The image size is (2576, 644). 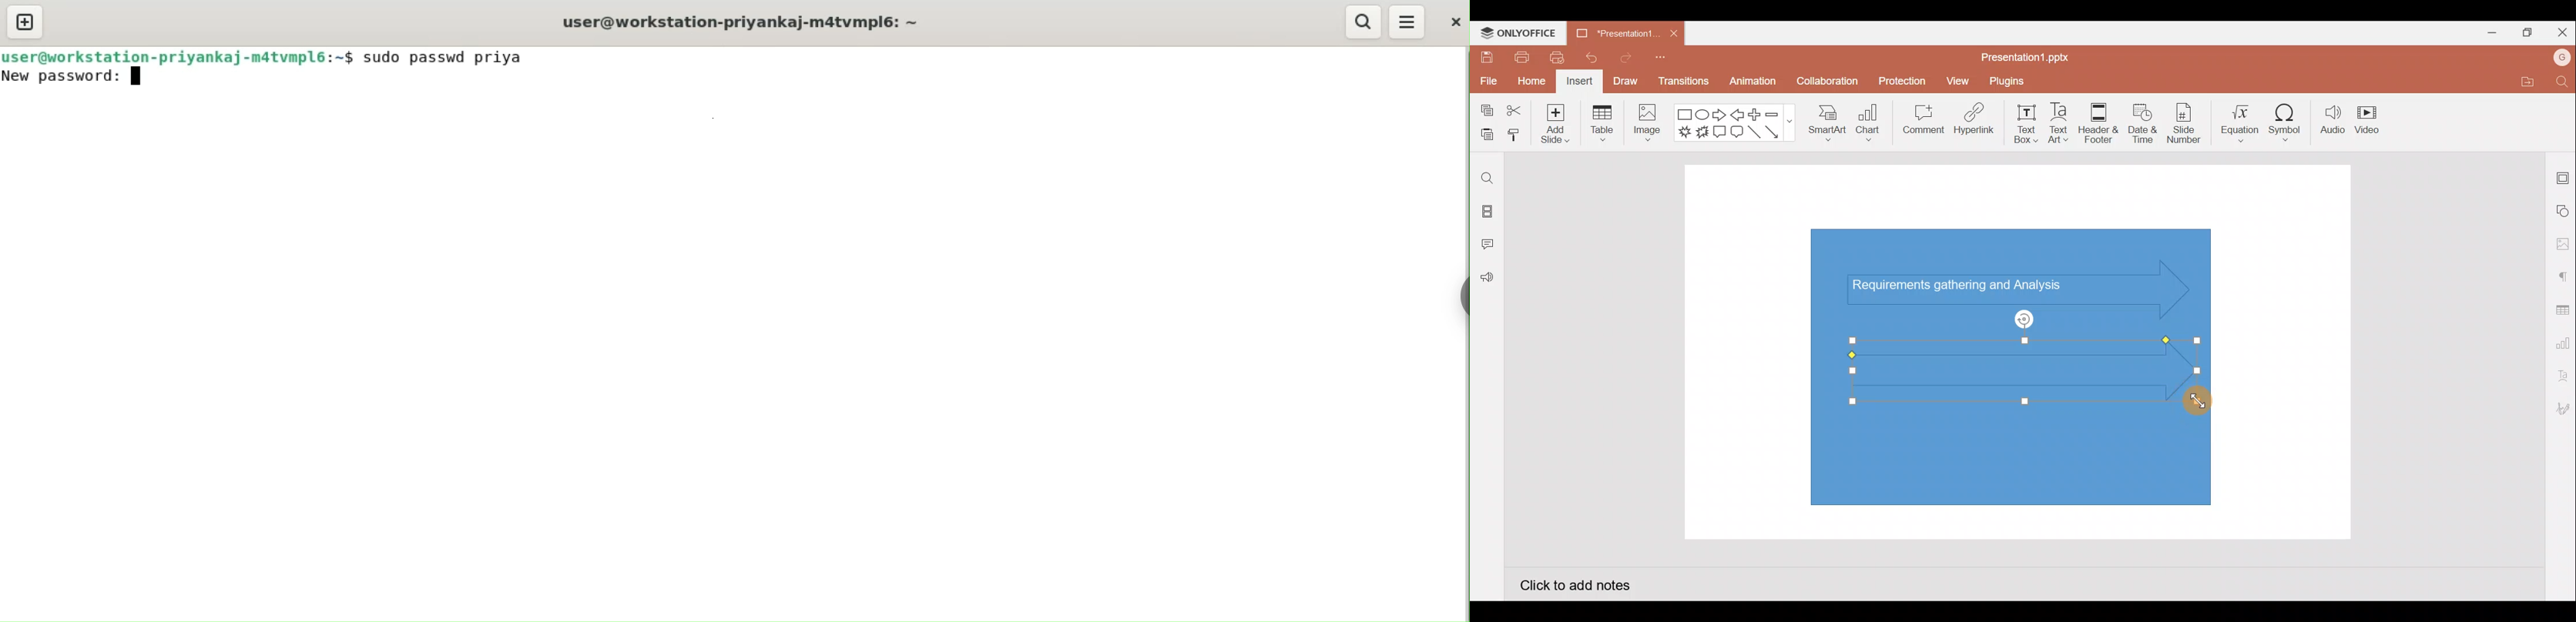 I want to click on Left arrow, so click(x=1738, y=115).